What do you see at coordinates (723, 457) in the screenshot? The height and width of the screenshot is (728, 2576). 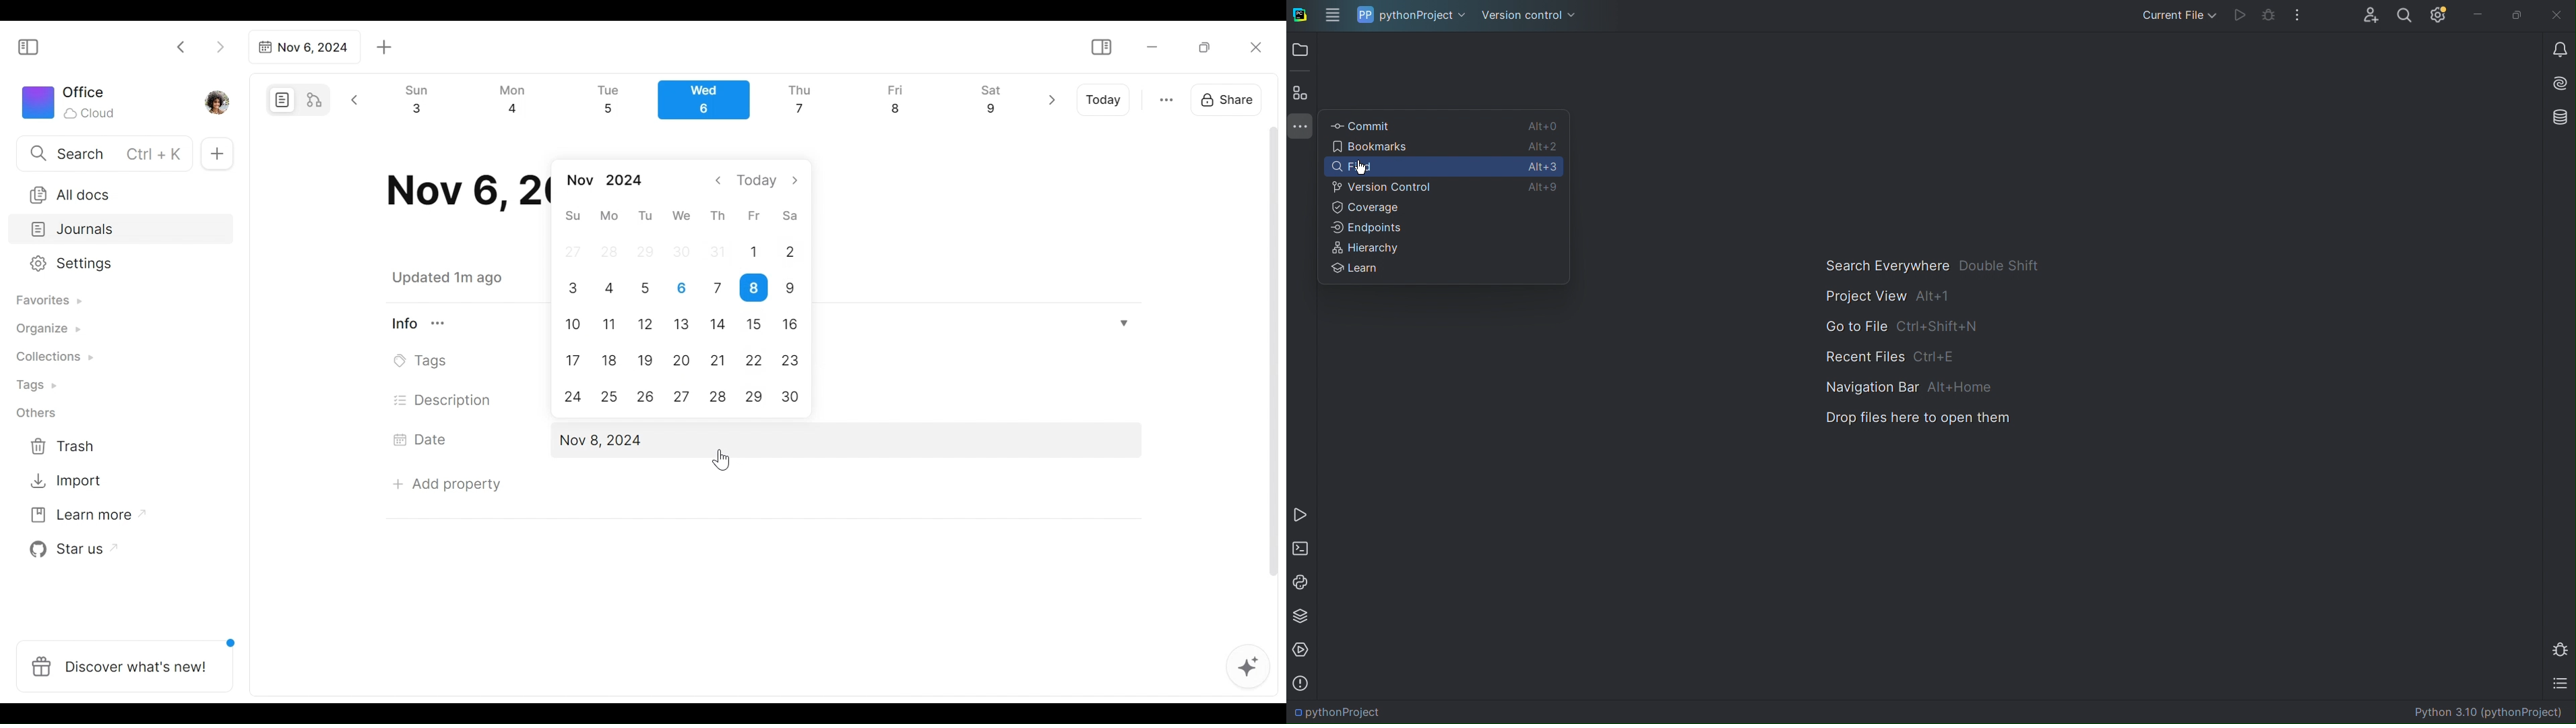 I see `cursor` at bounding box center [723, 457].